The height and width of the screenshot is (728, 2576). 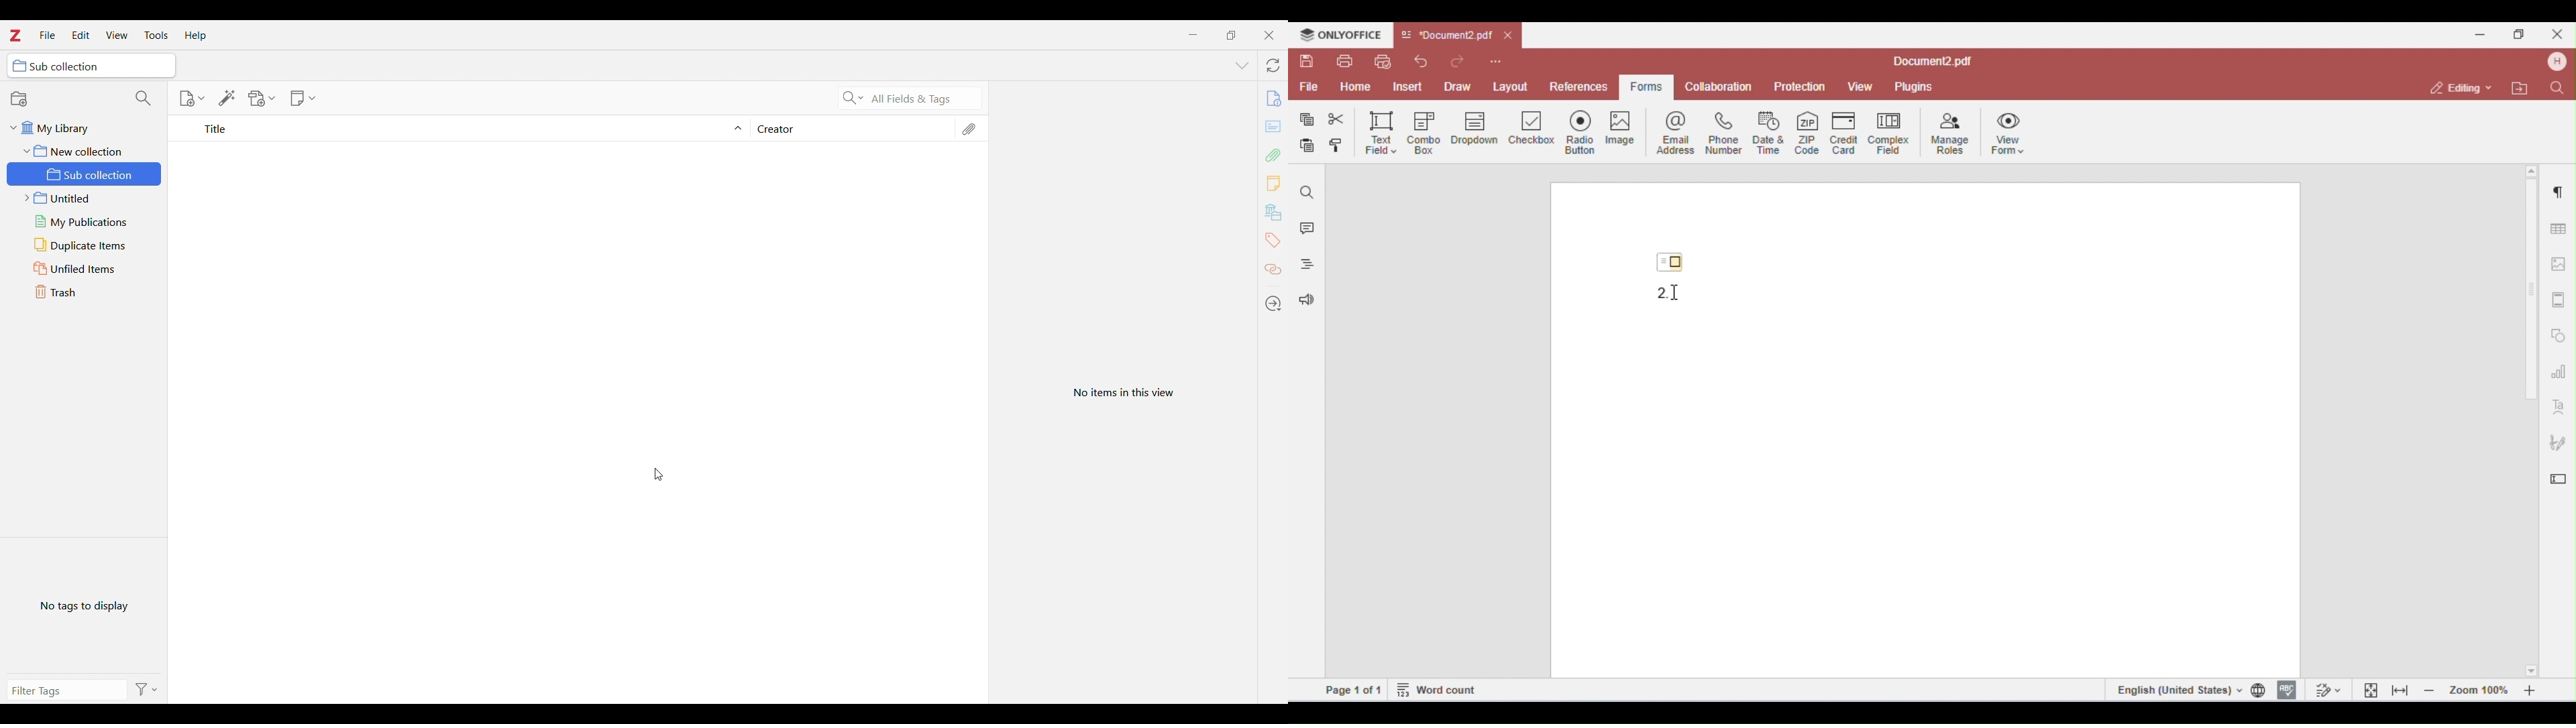 What do you see at coordinates (262, 99) in the screenshot?
I see `Add file options` at bounding box center [262, 99].